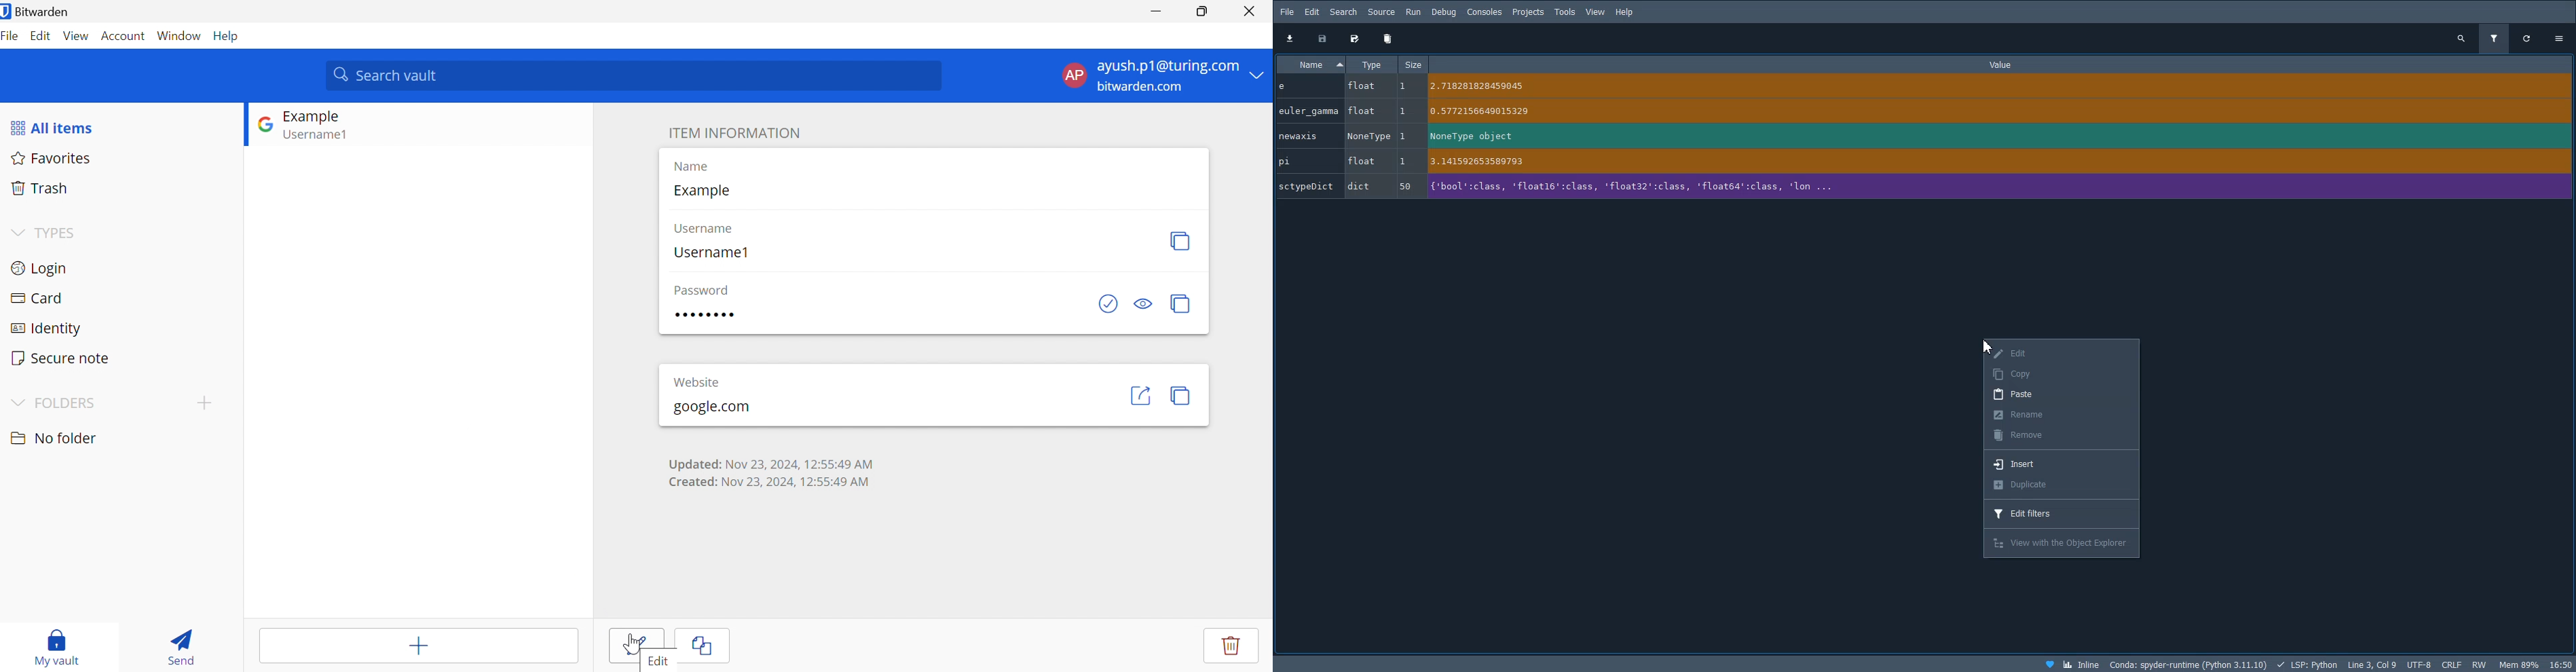 This screenshot has width=2576, height=672. Describe the element at coordinates (417, 644) in the screenshot. I see `Add item` at that location.